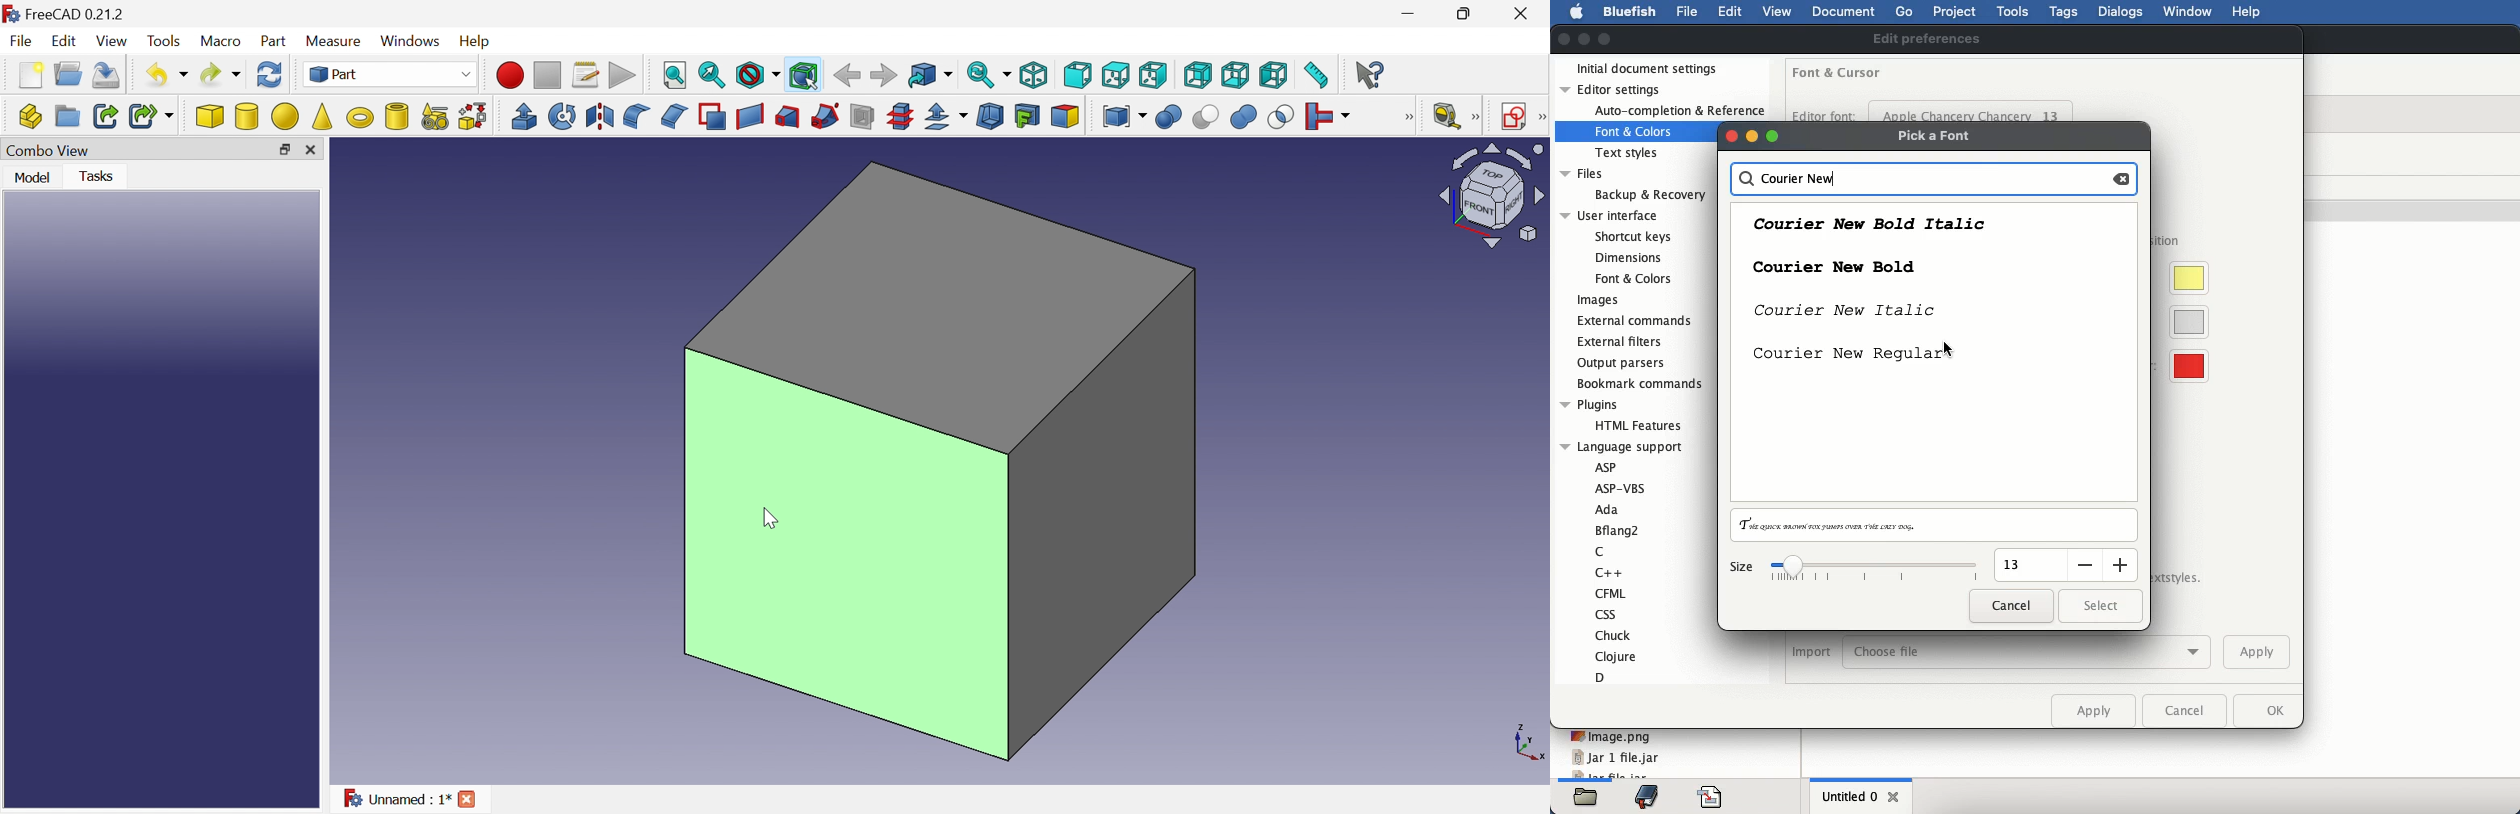 This screenshot has height=840, width=2520. Describe the element at coordinates (1626, 153) in the screenshot. I see `Text styles` at that location.